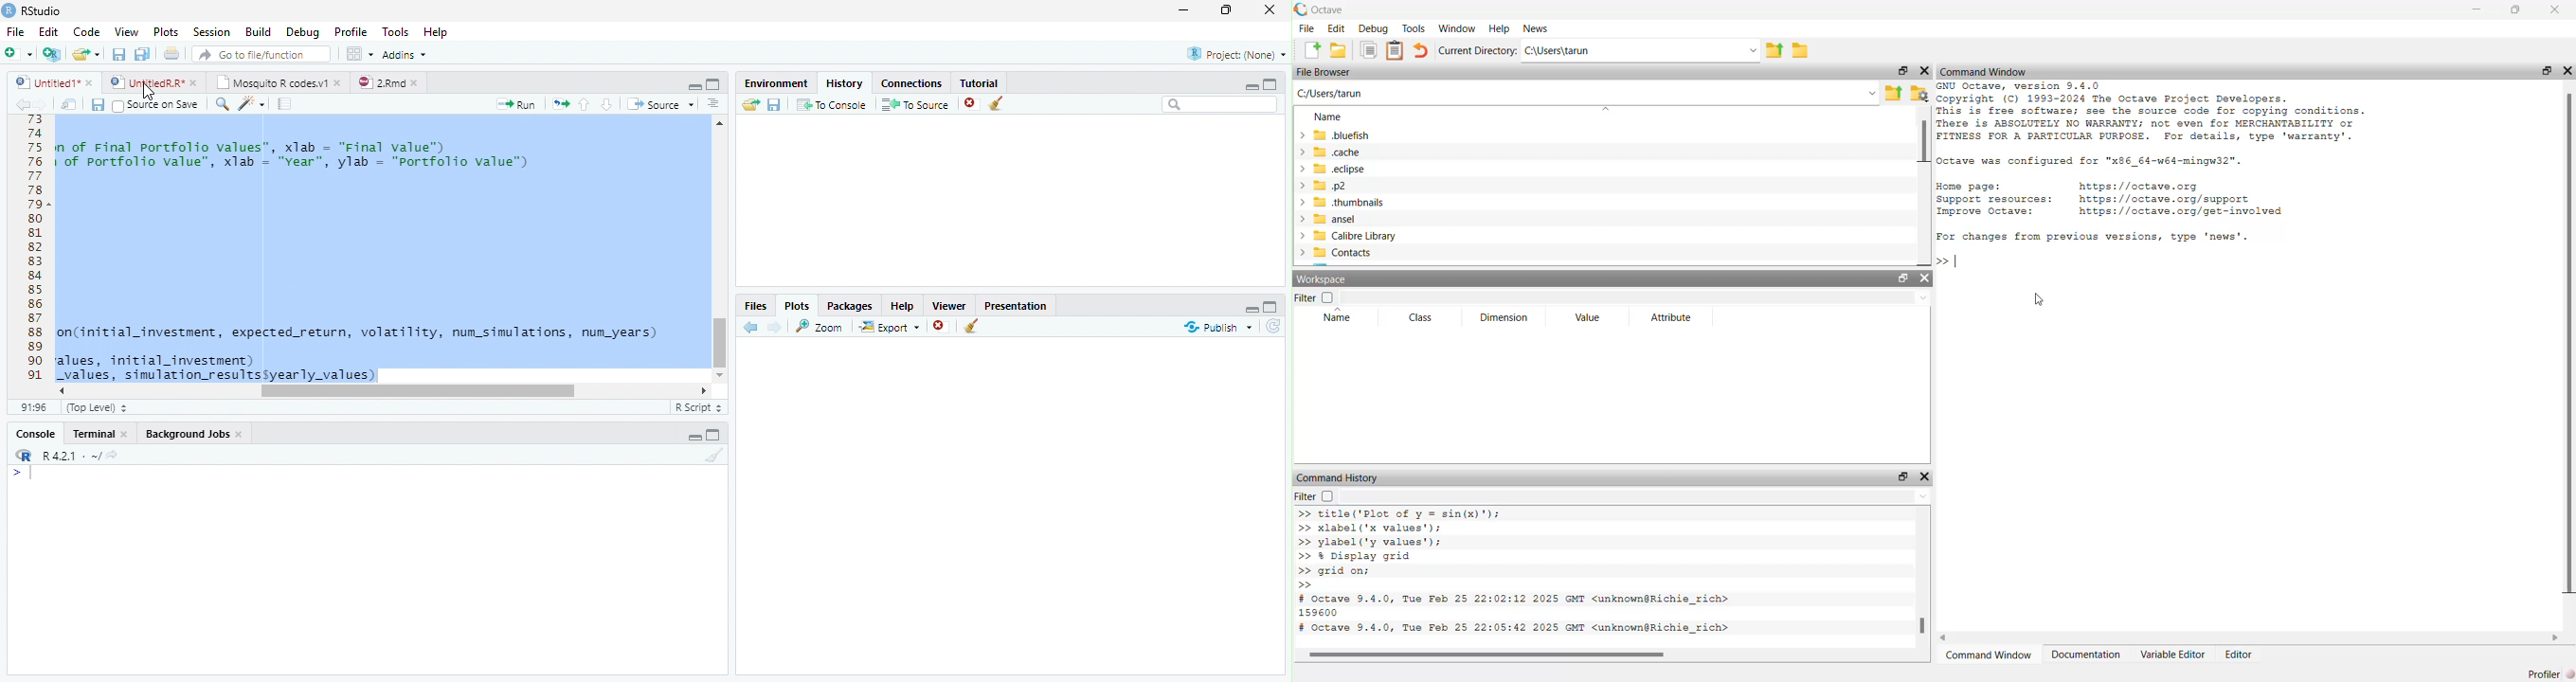  I want to click on Export, so click(888, 327).